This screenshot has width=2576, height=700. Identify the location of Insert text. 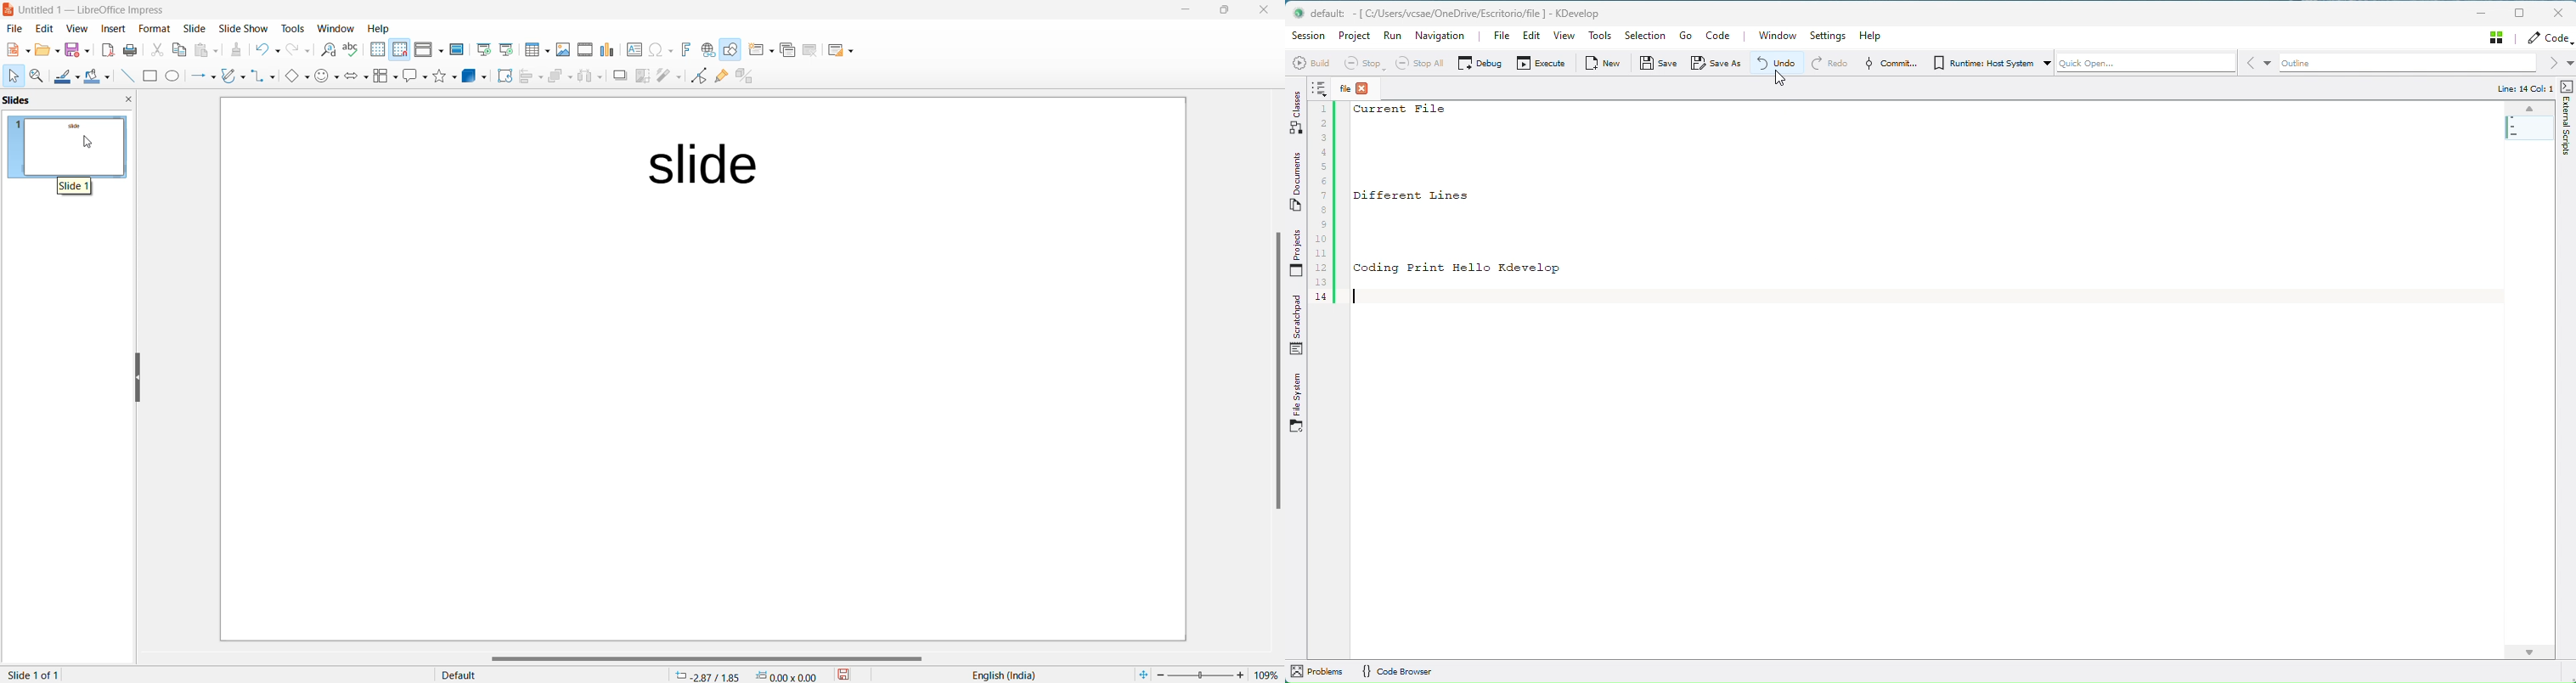
(629, 49).